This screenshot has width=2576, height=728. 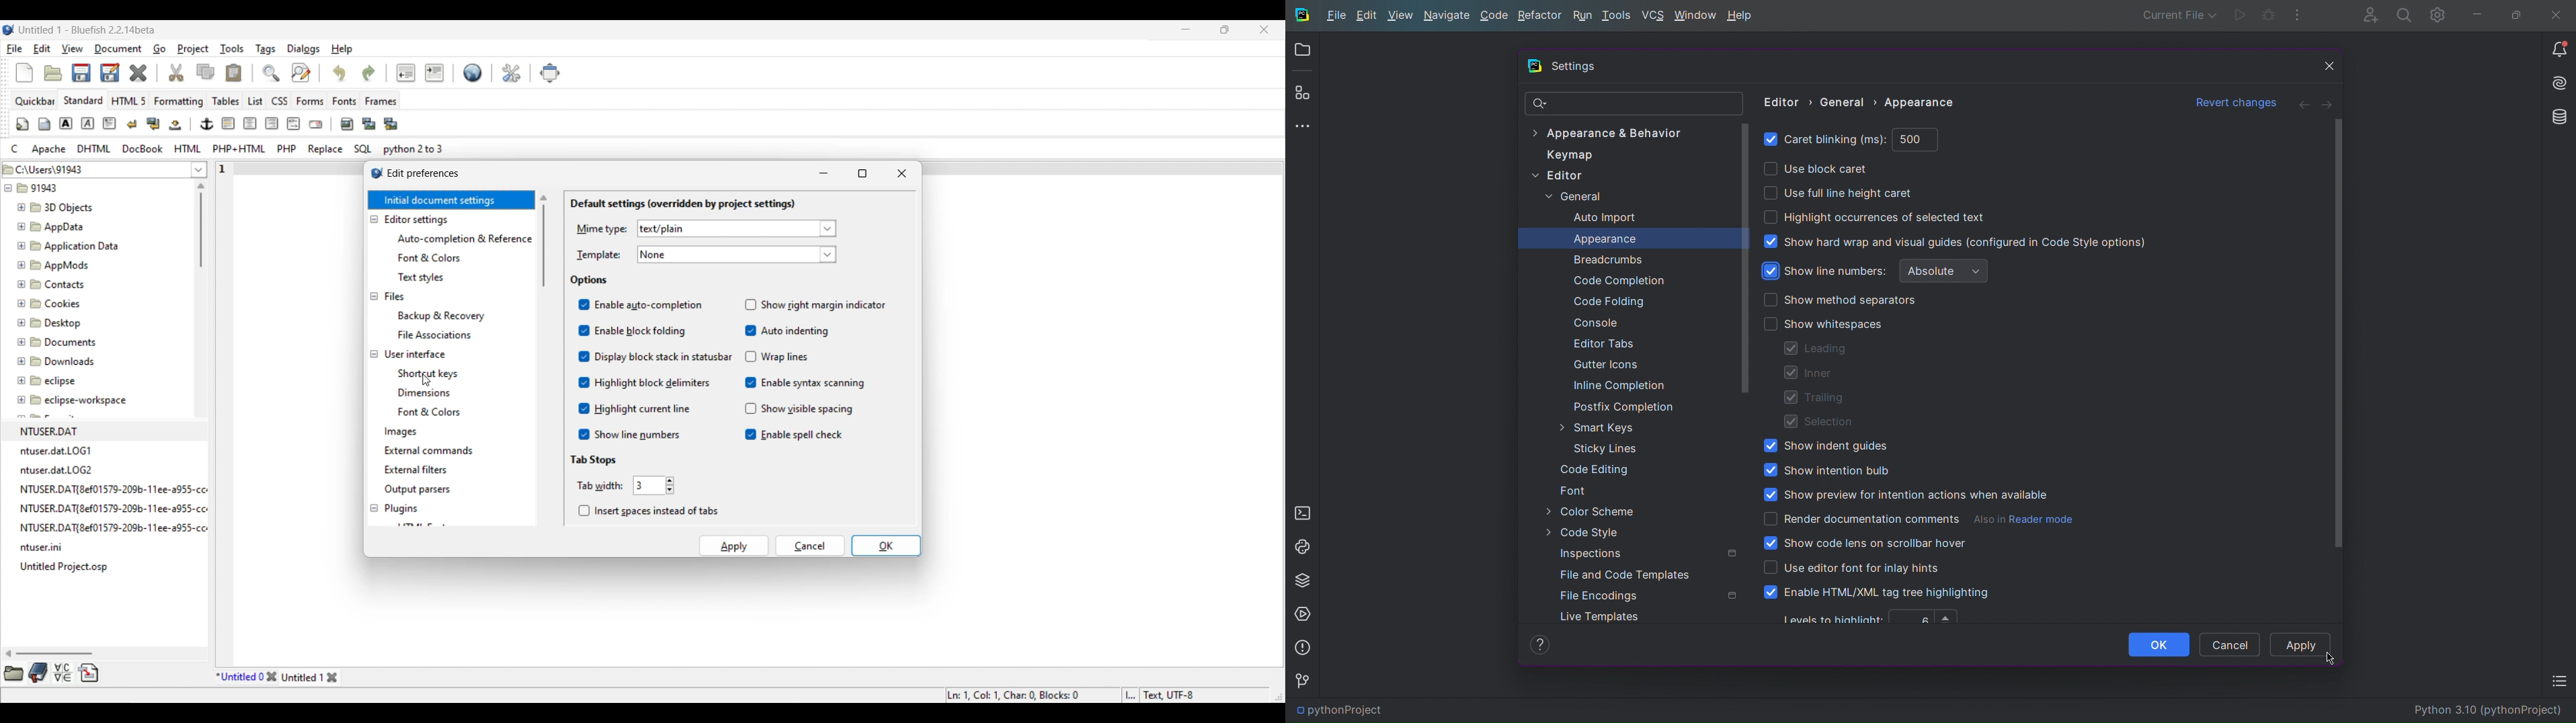 I want to click on More, so click(x=2299, y=16).